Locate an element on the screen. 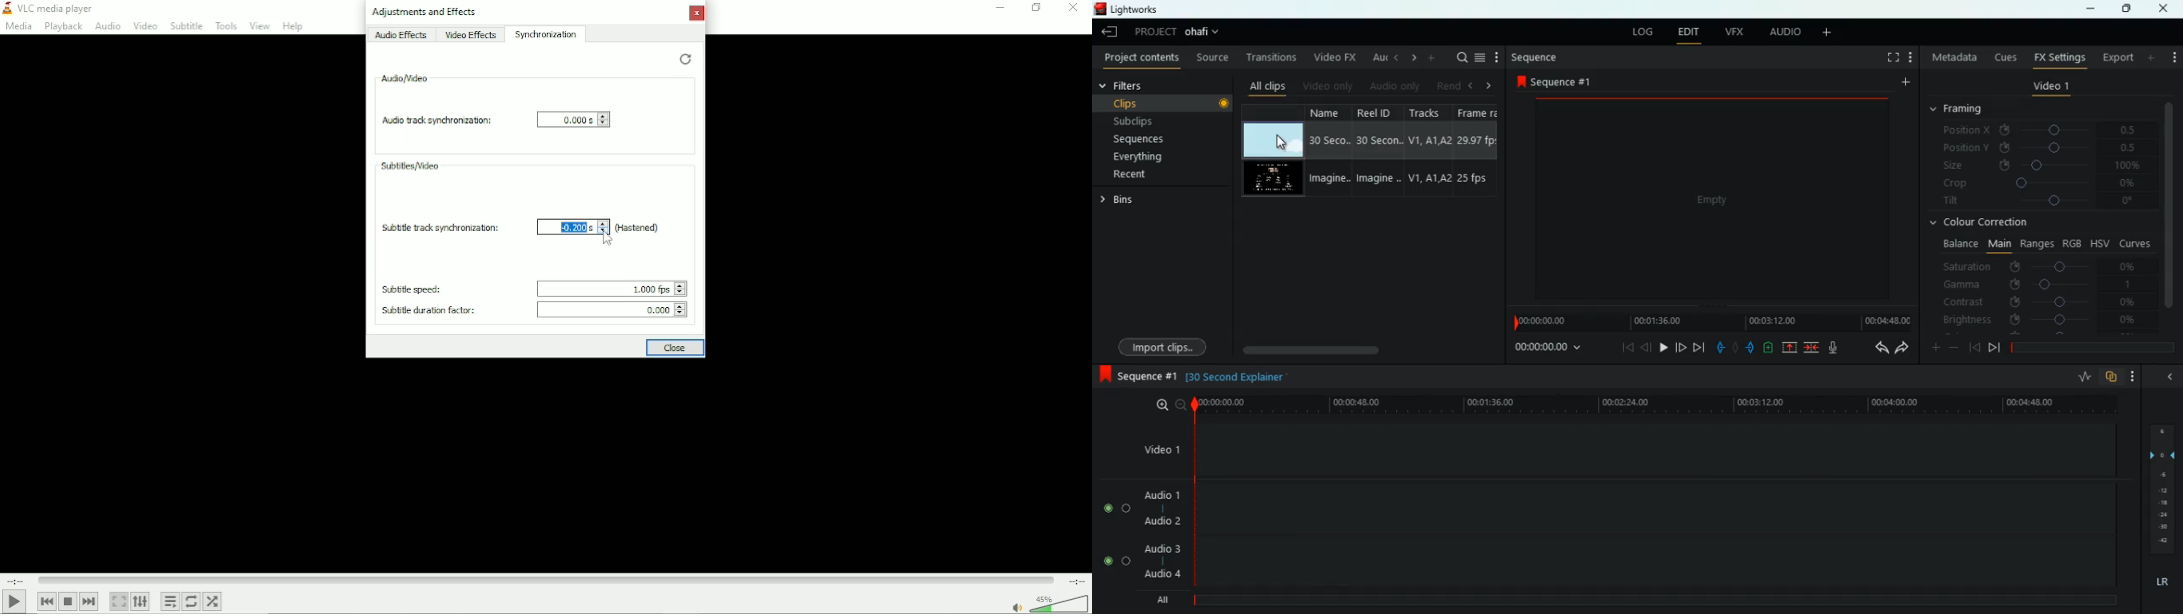 The width and height of the screenshot is (2184, 616). Video effects is located at coordinates (472, 35).